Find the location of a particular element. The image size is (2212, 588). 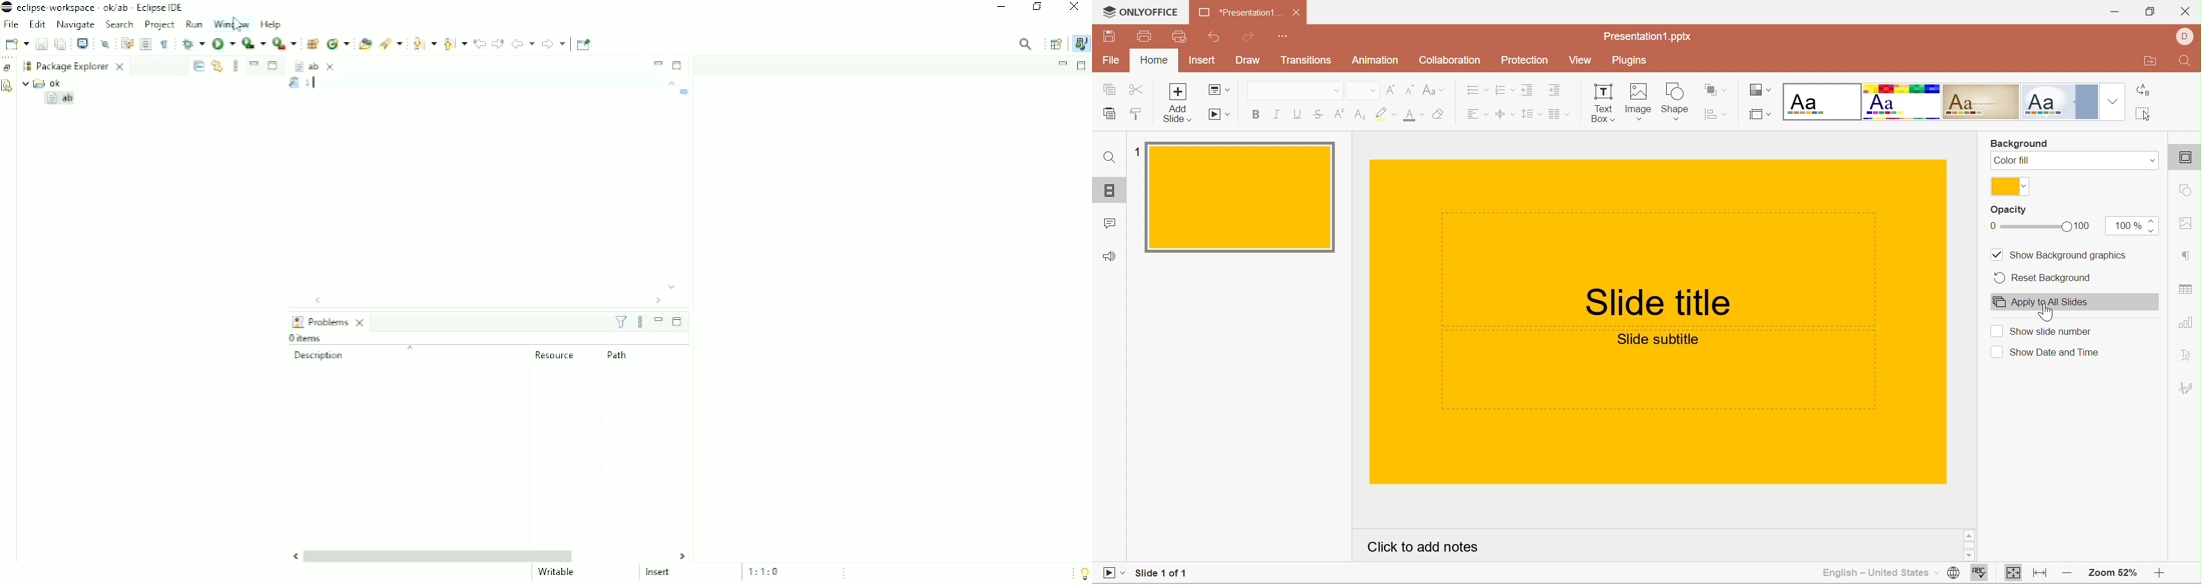

Customize quick access toolbar is located at coordinates (1287, 36).